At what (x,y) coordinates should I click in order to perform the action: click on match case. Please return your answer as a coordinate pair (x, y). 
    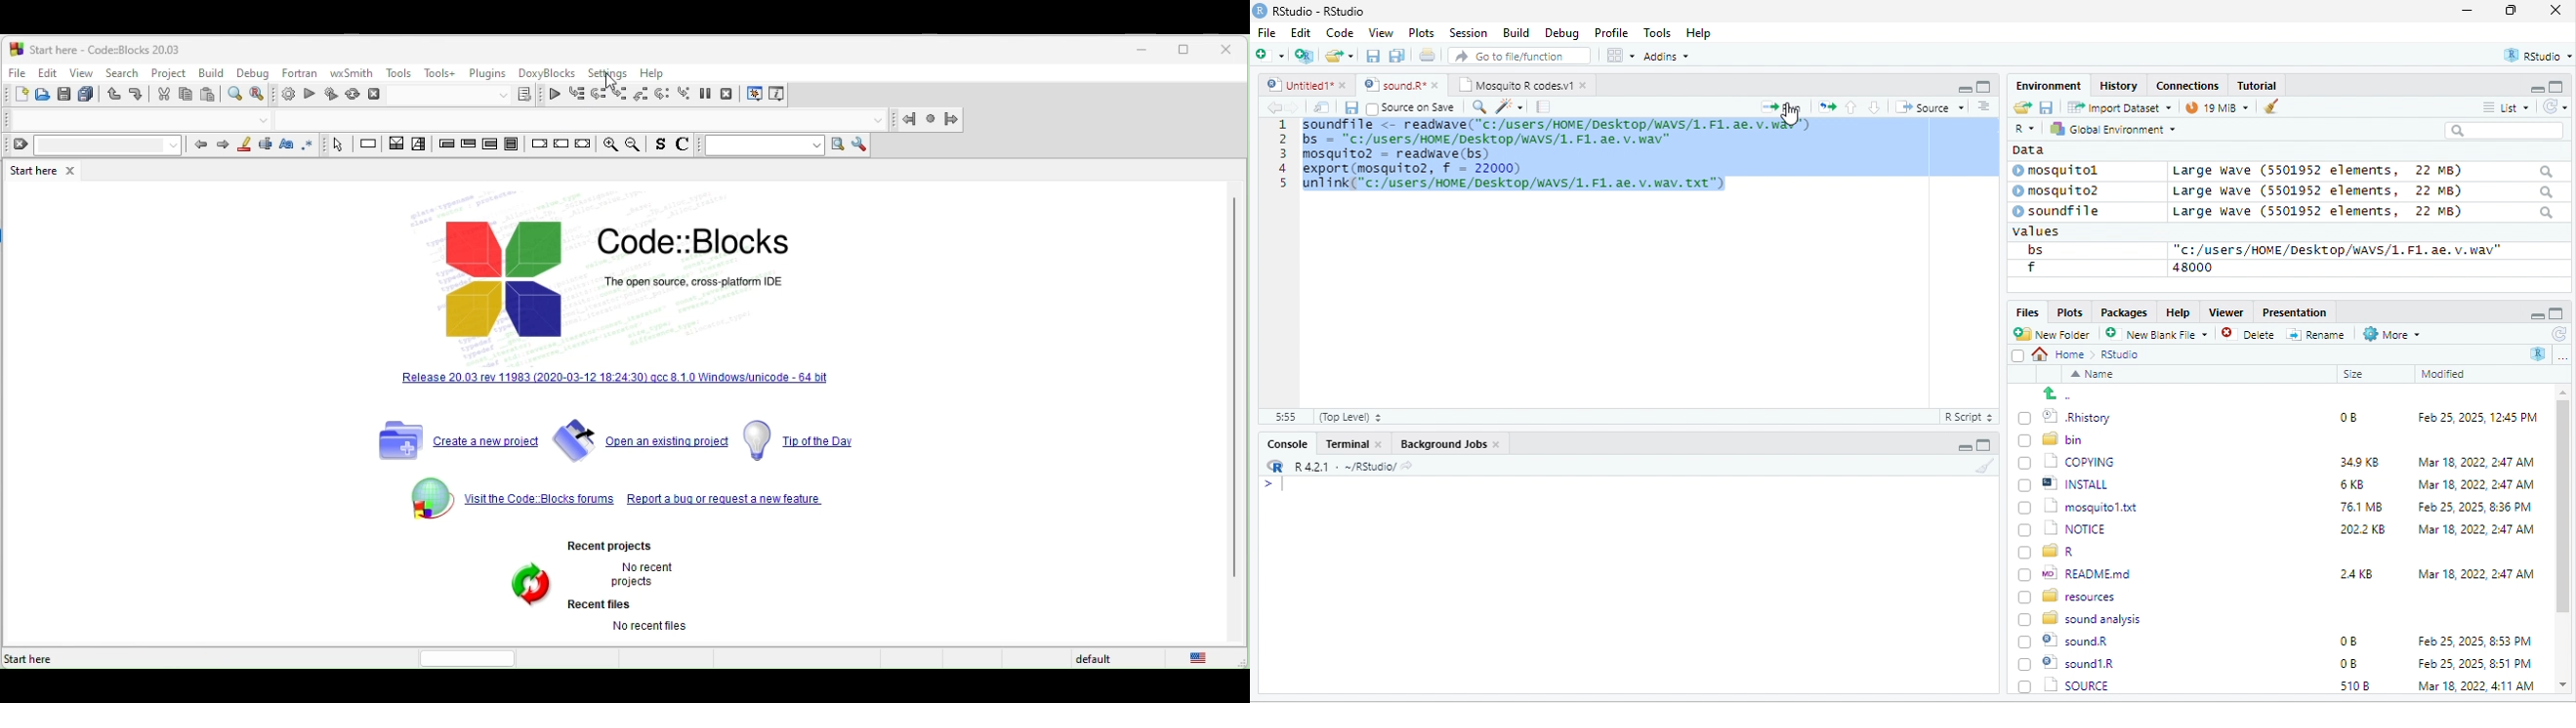
    Looking at the image, I should click on (287, 145).